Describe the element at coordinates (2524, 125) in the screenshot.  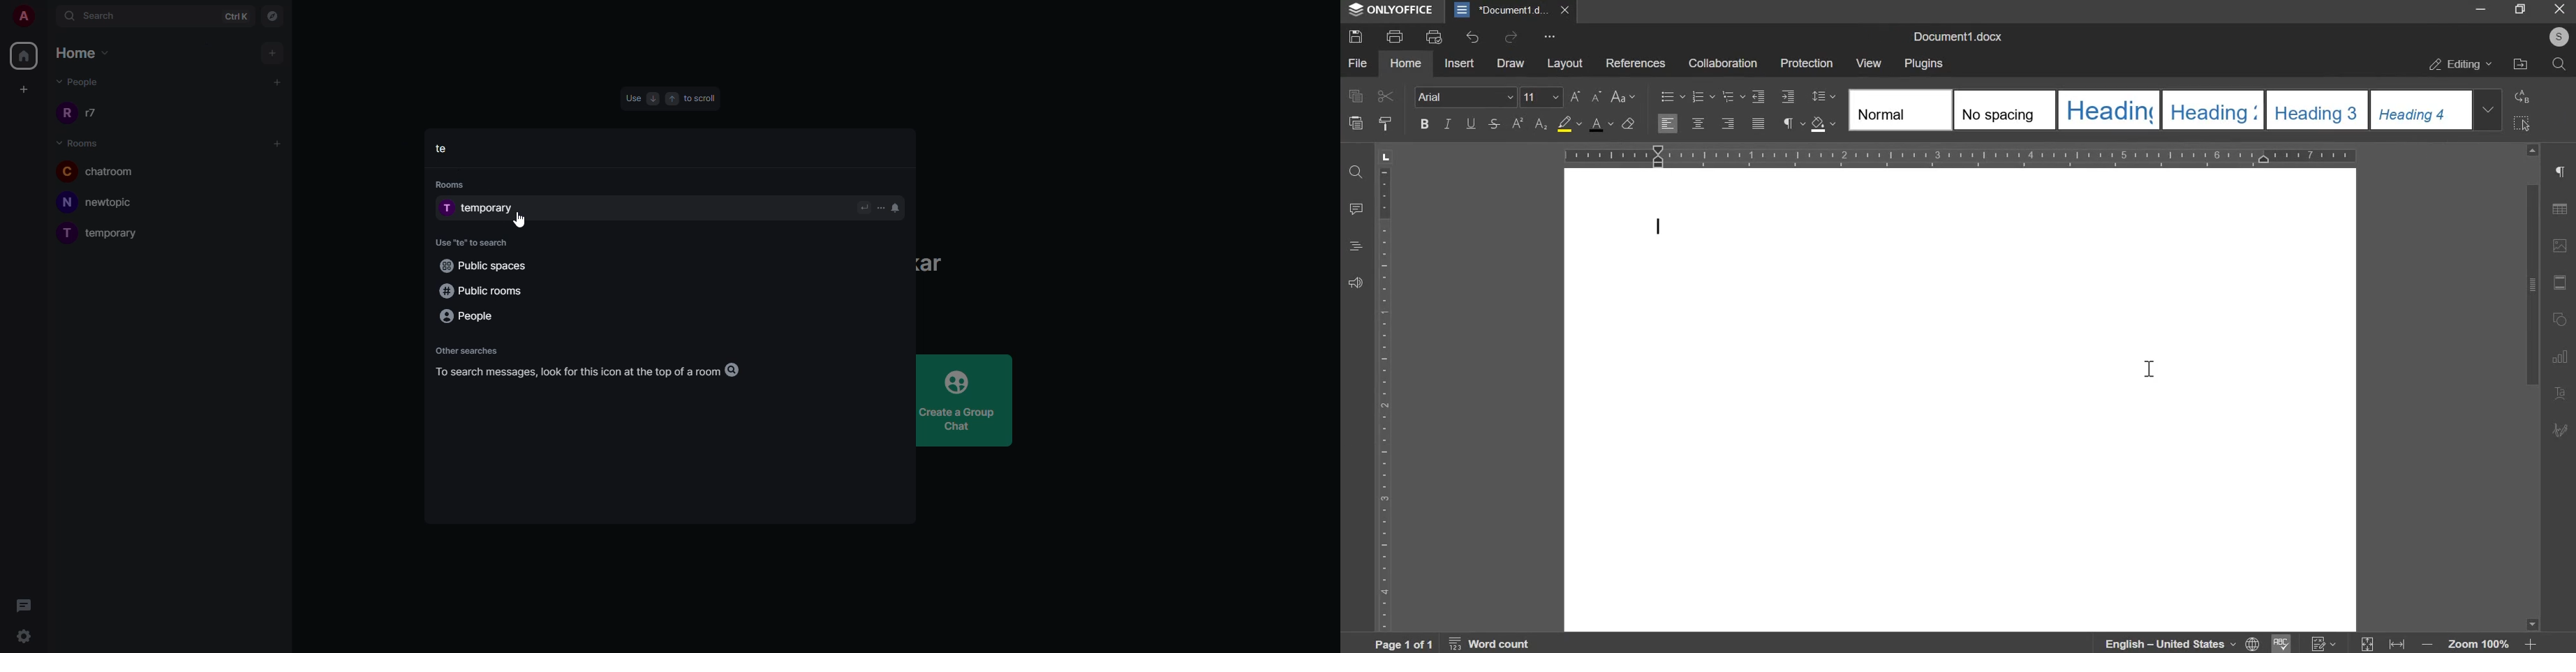
I see `select` at that location.